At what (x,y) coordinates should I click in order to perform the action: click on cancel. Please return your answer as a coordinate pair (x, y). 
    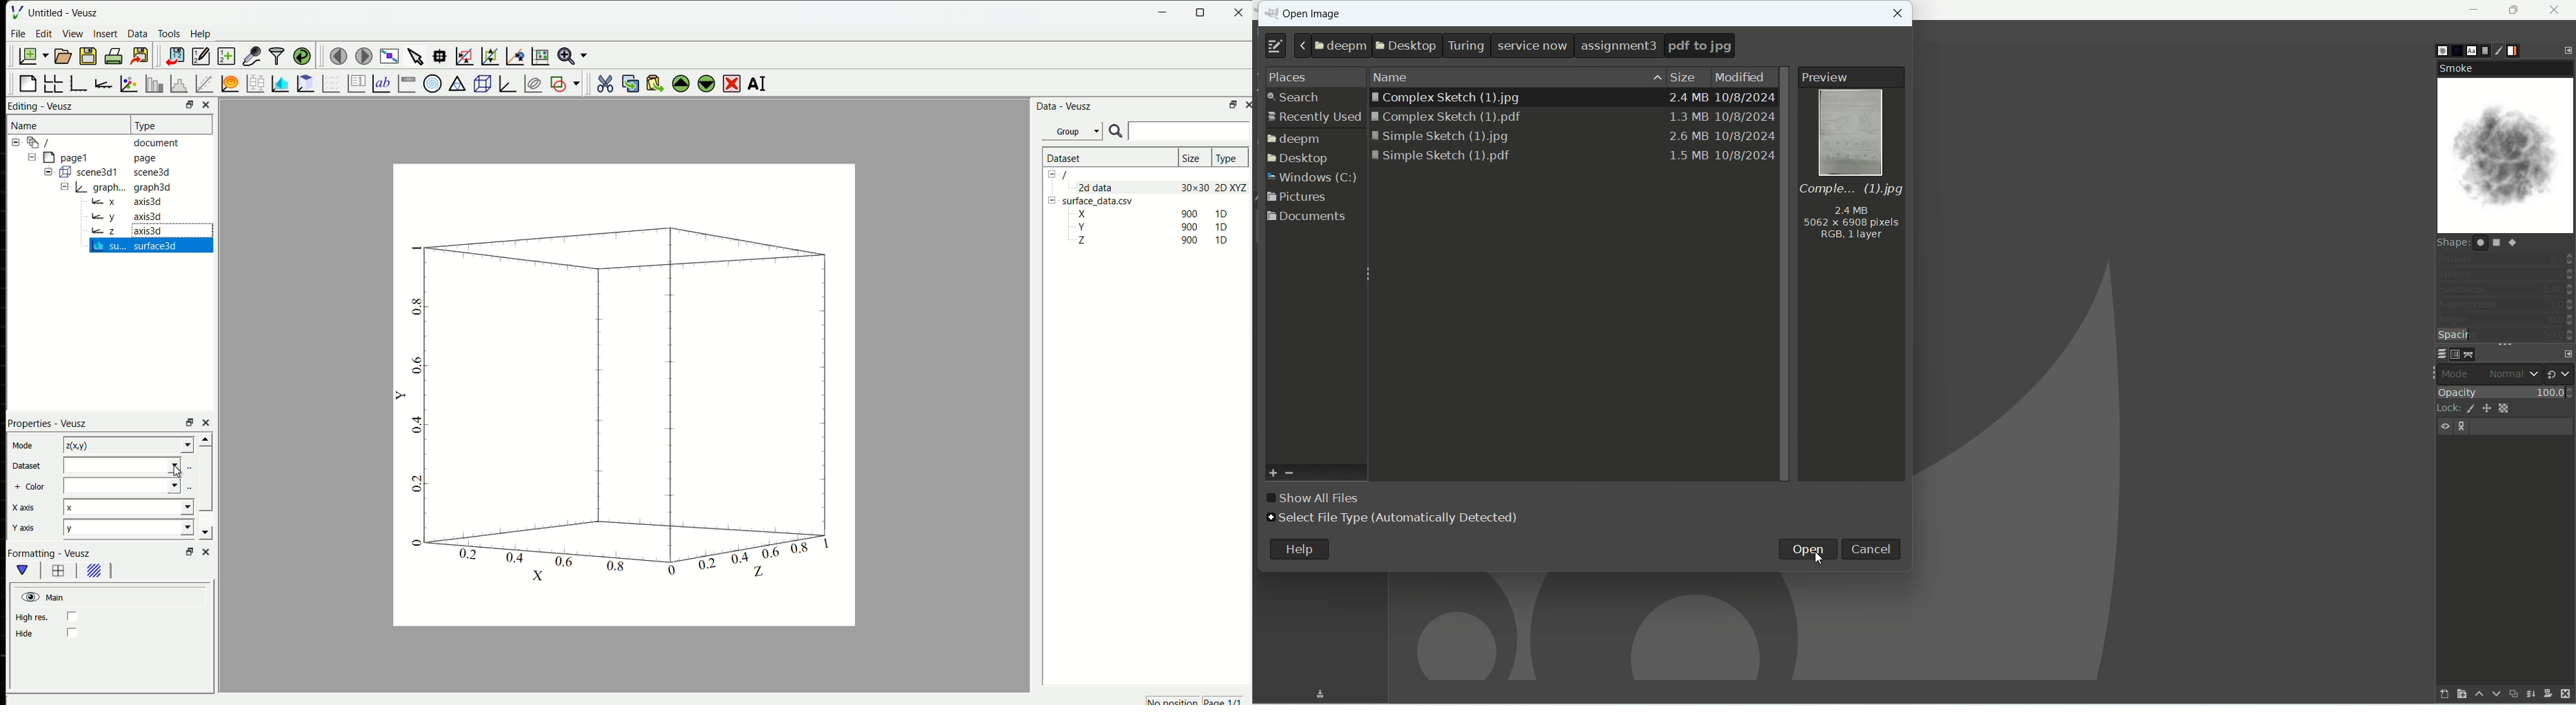
    Looking at the image, I should click on (1871, 549).